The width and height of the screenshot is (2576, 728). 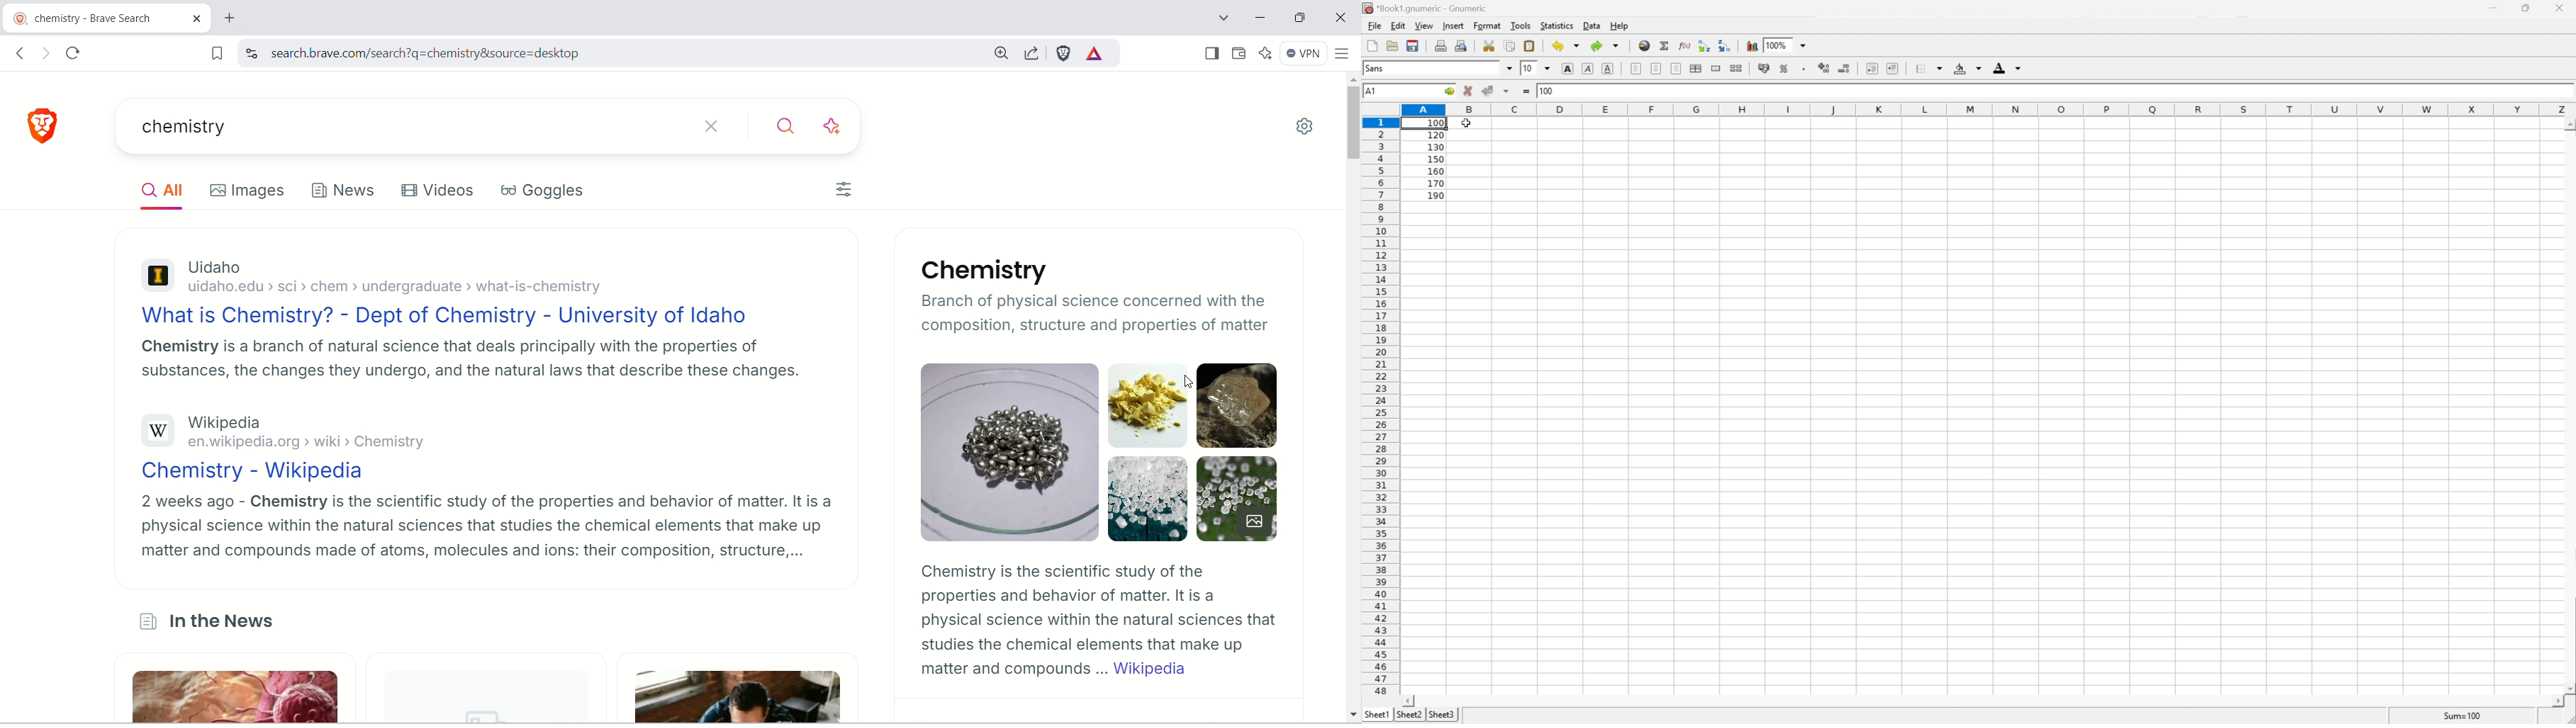 What do you see at coordinates (1528, 90) in the screenshot?
I see `Enter formula` at bounding box center [1528, 90].